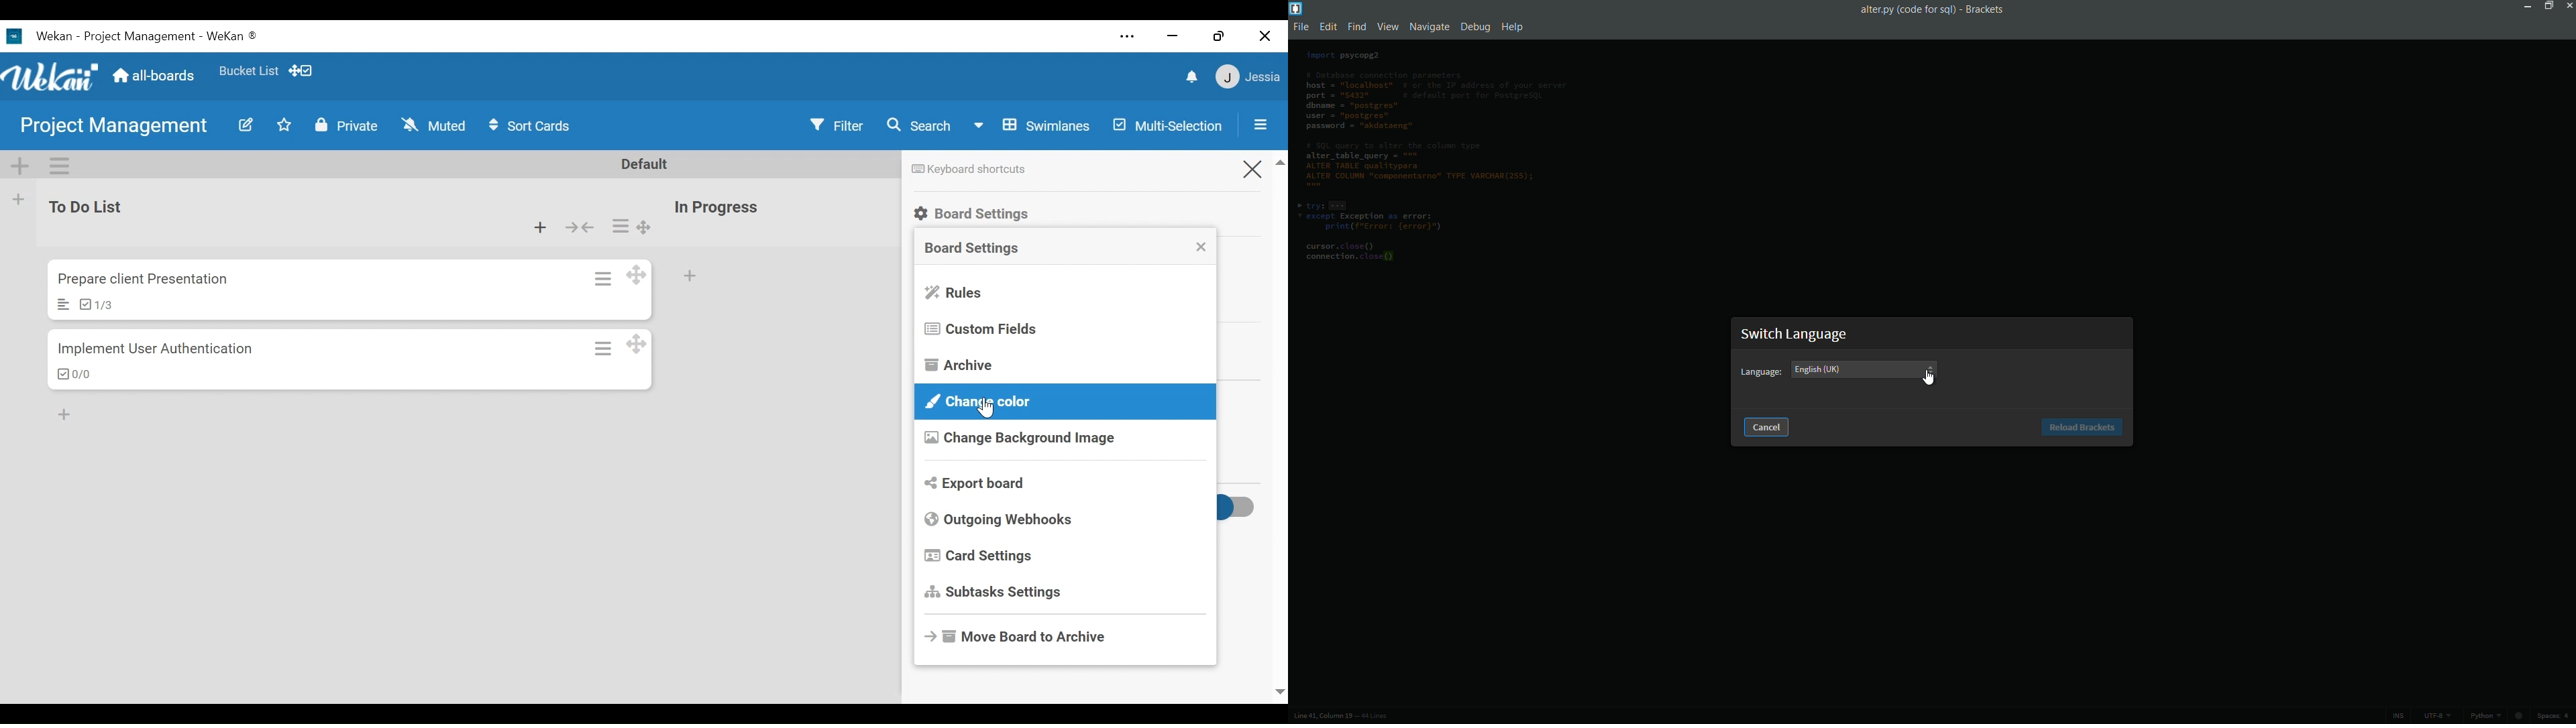 The image size is (2576, 728). Describe the element at coordinates (2529, 7) in the screenshot. I see `minimize` at that location.